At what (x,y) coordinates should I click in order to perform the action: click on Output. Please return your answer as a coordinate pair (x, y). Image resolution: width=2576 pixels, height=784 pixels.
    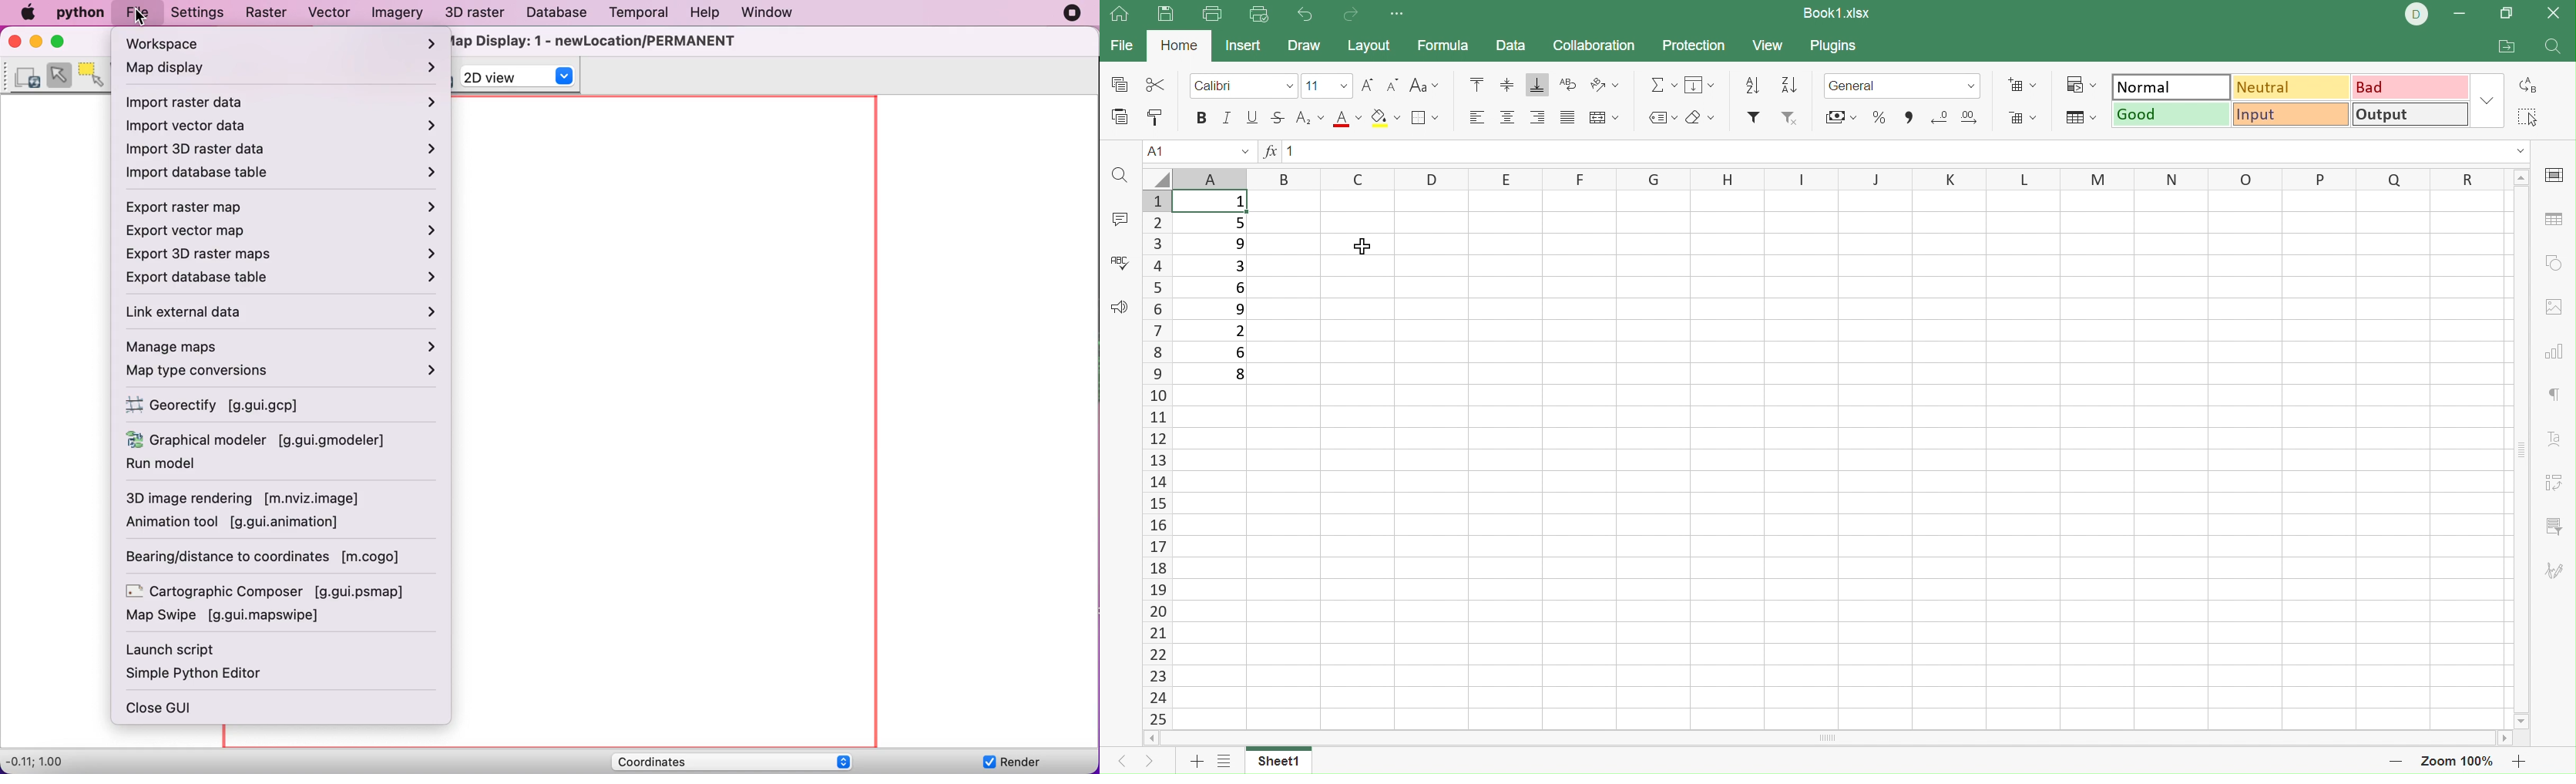
    Looking at the image, I should click on (2410, 115).